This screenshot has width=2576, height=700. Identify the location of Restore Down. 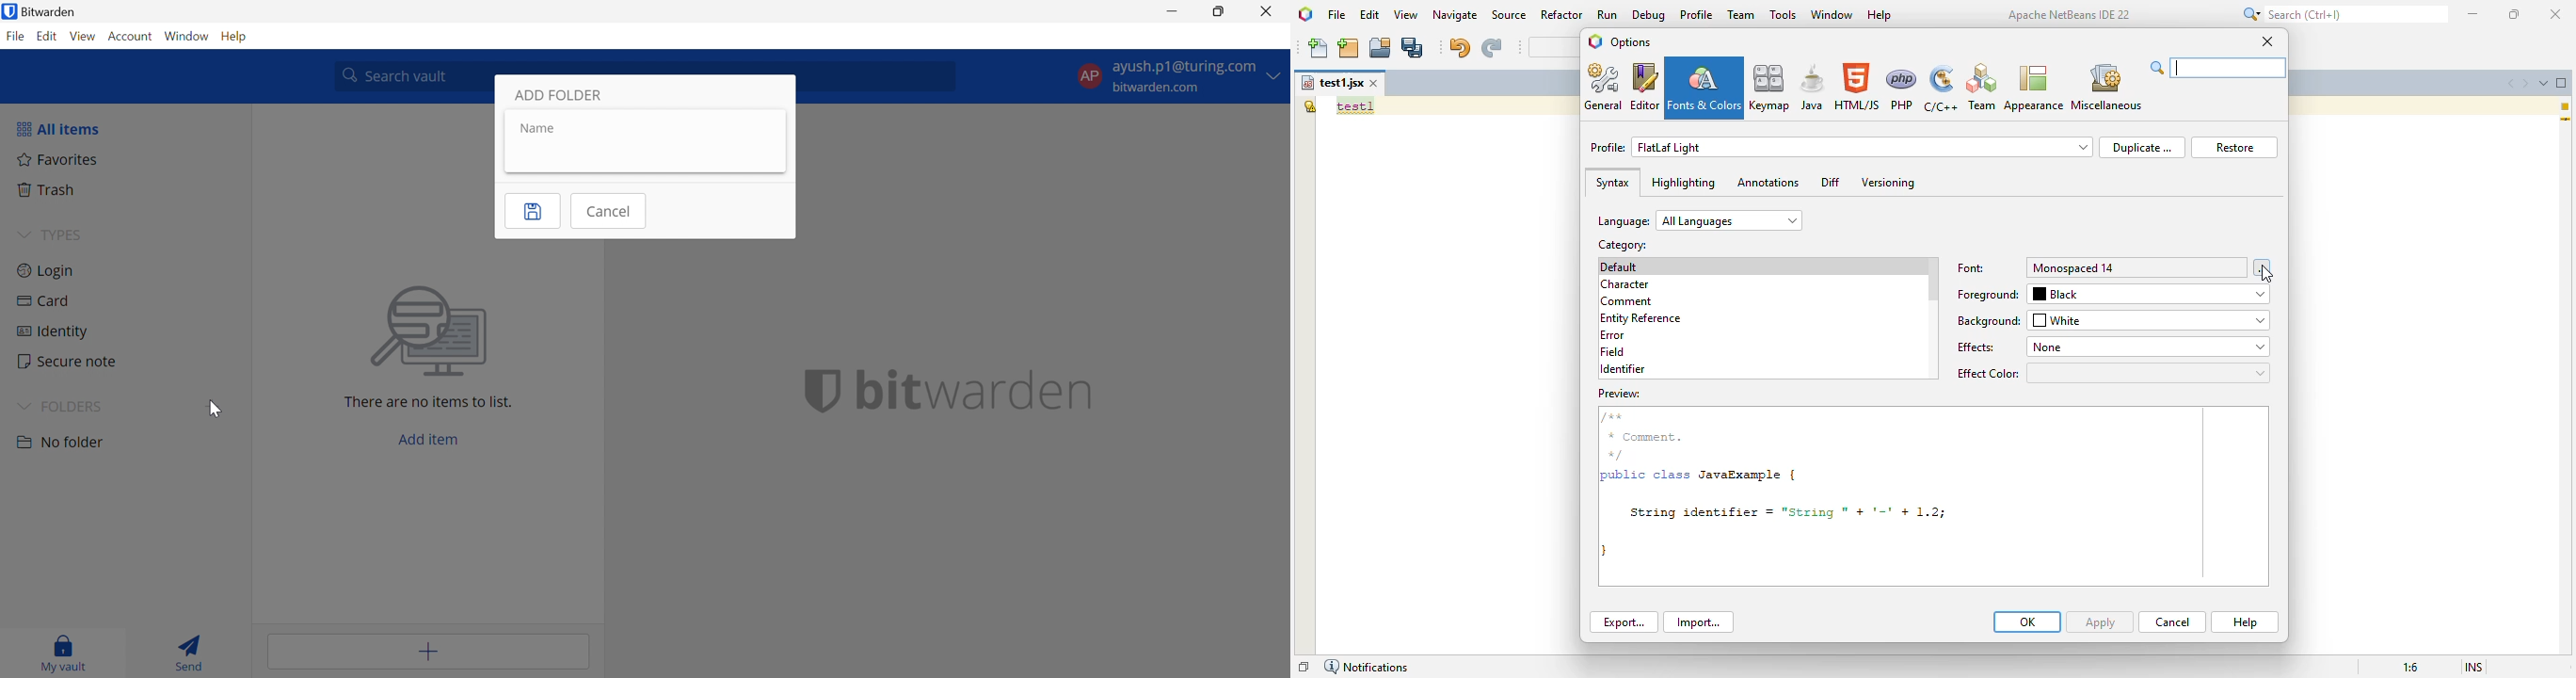
(1220, 11).